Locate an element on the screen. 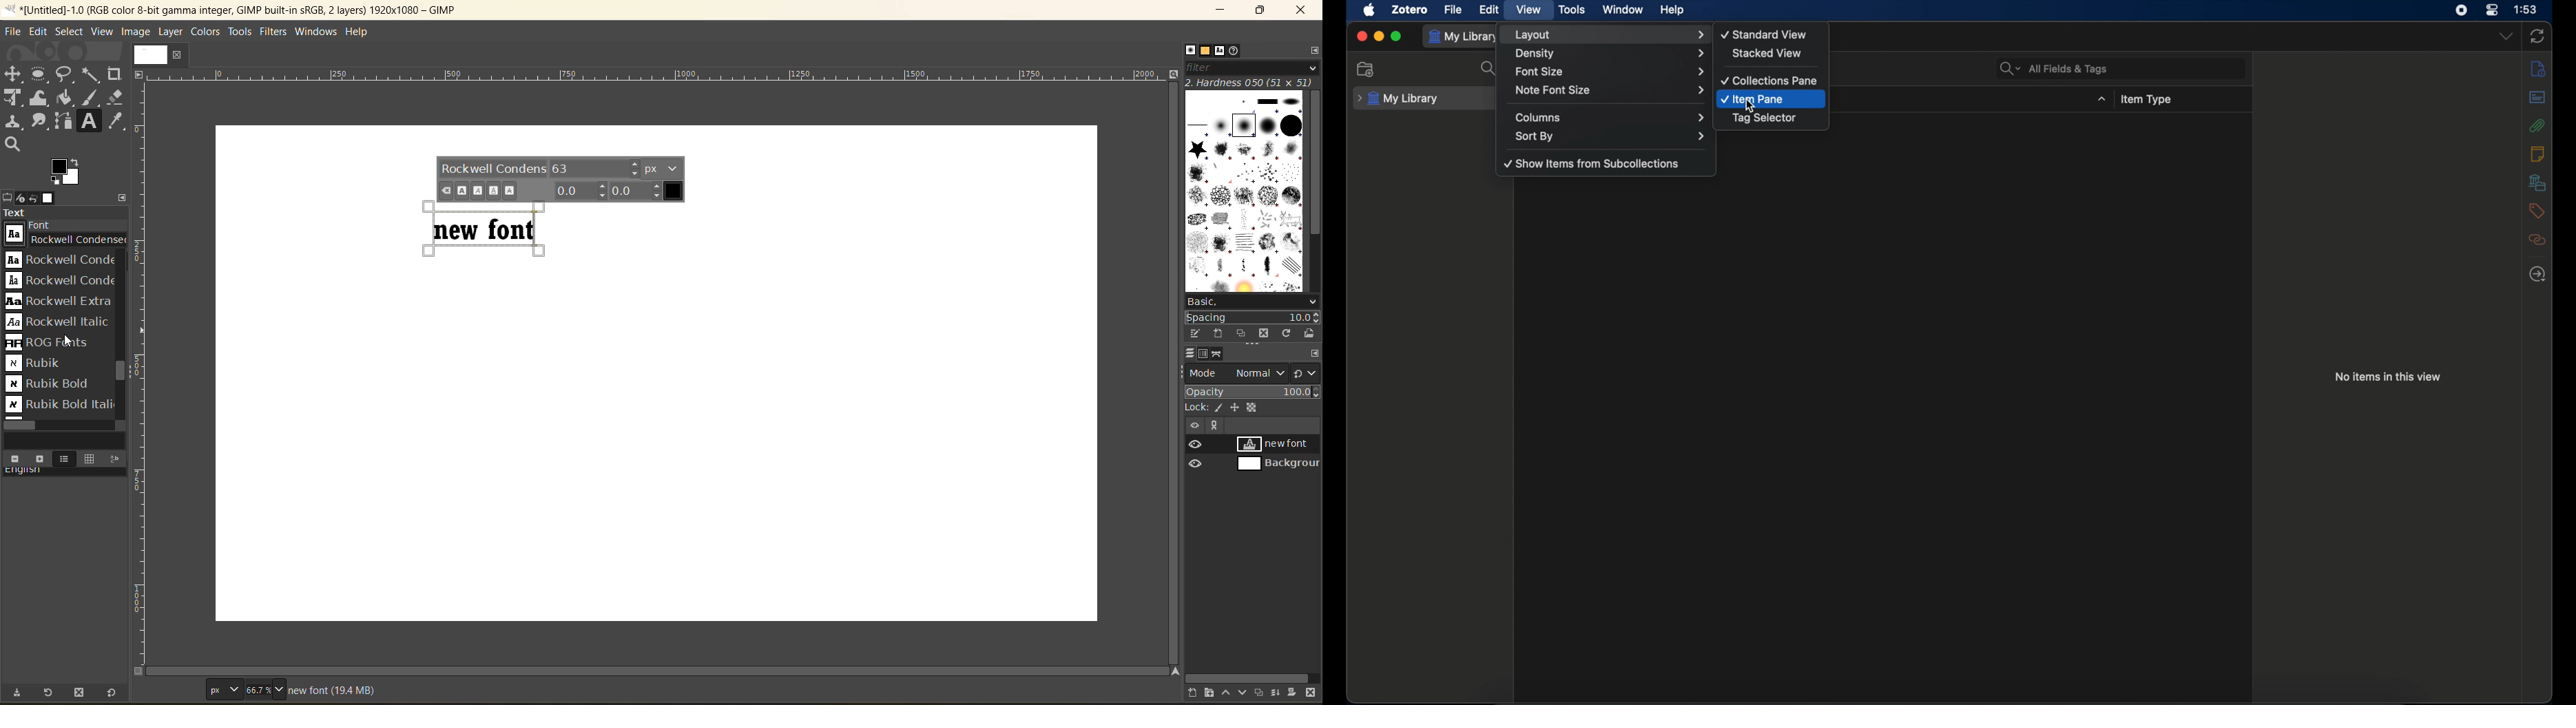 The height and width of the screenshot is (728, 2576). merge this layer is located at coordinates (1280, 694).